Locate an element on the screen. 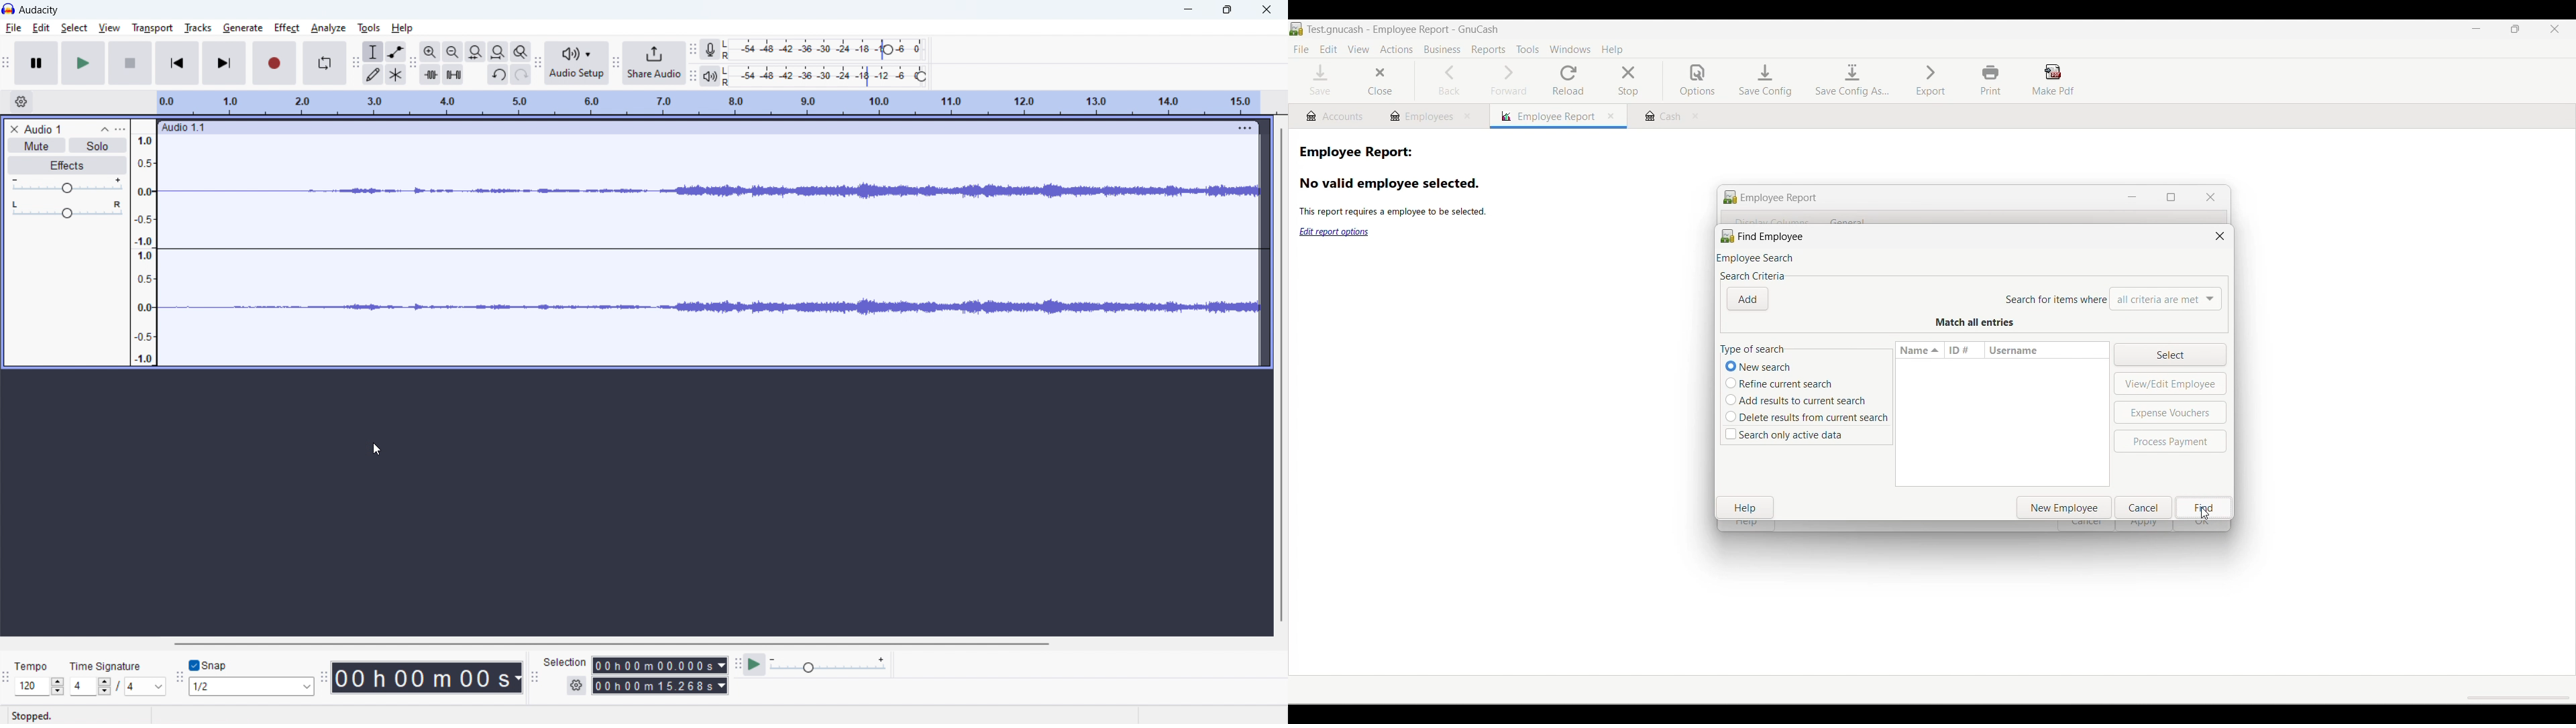 This screenshot has width=2576, height=728. timeline settings is located at coordinates (21, 101).